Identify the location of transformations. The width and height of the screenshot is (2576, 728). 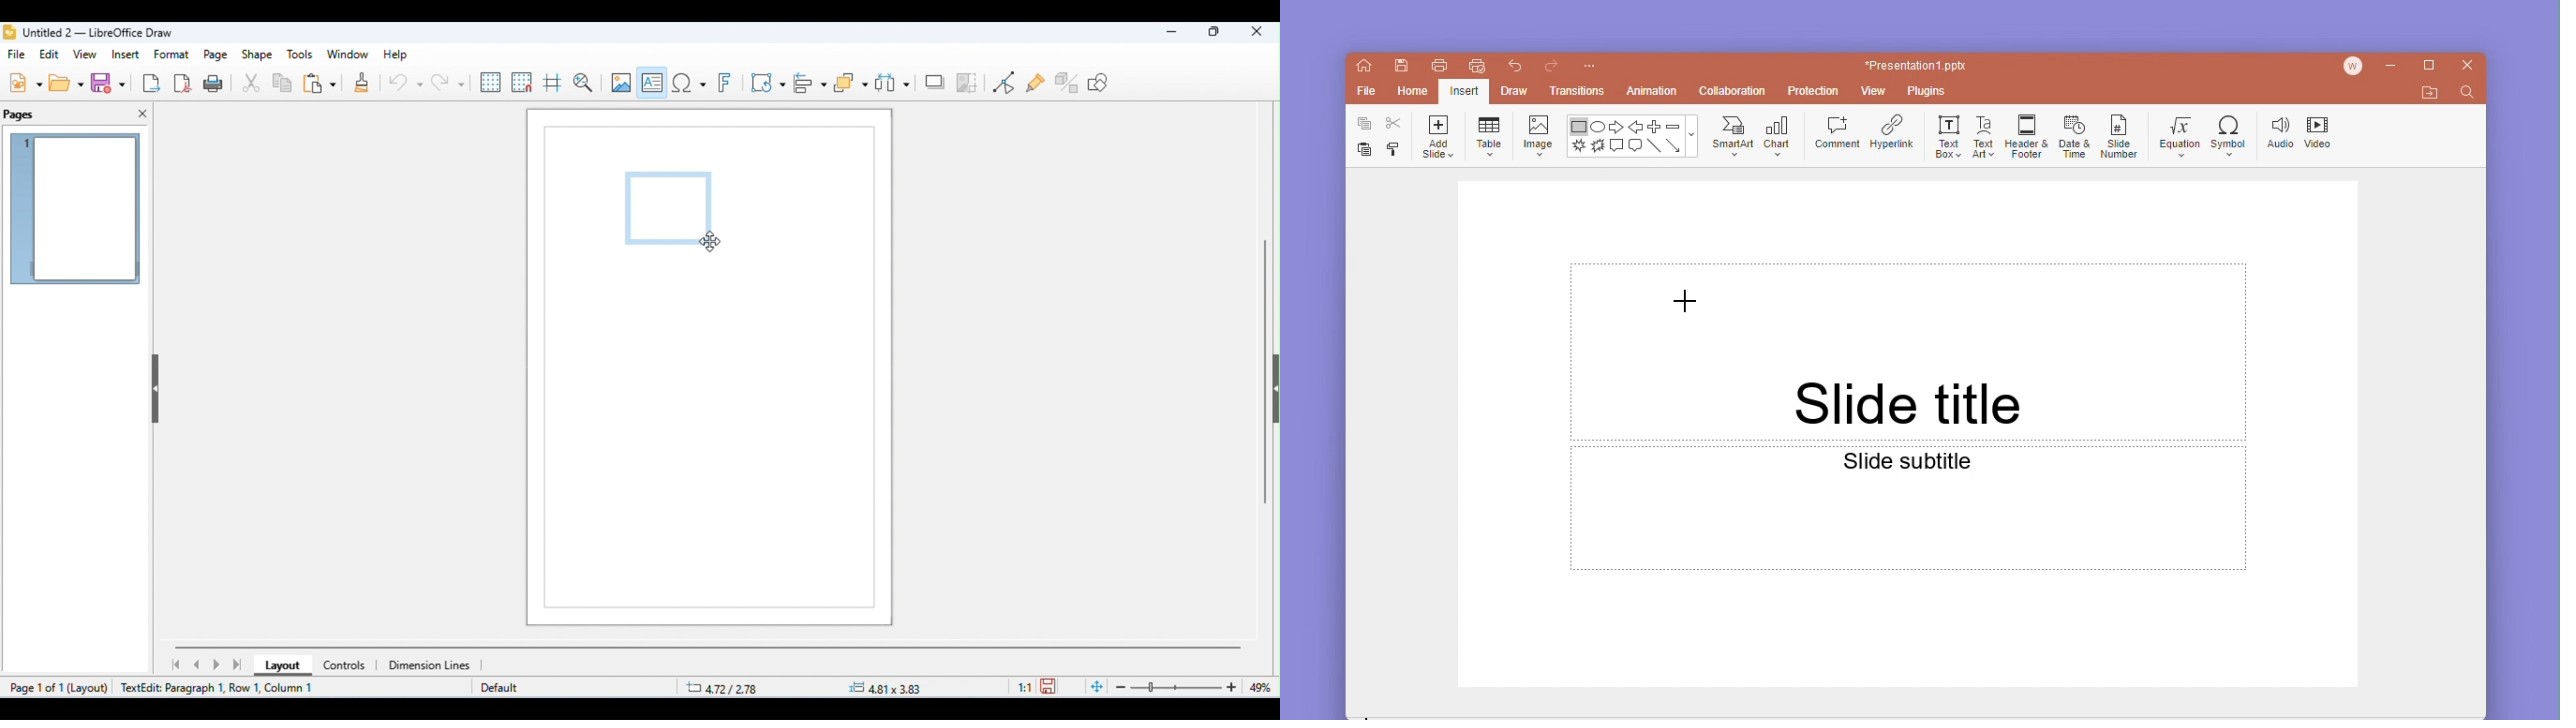
(769, 82).